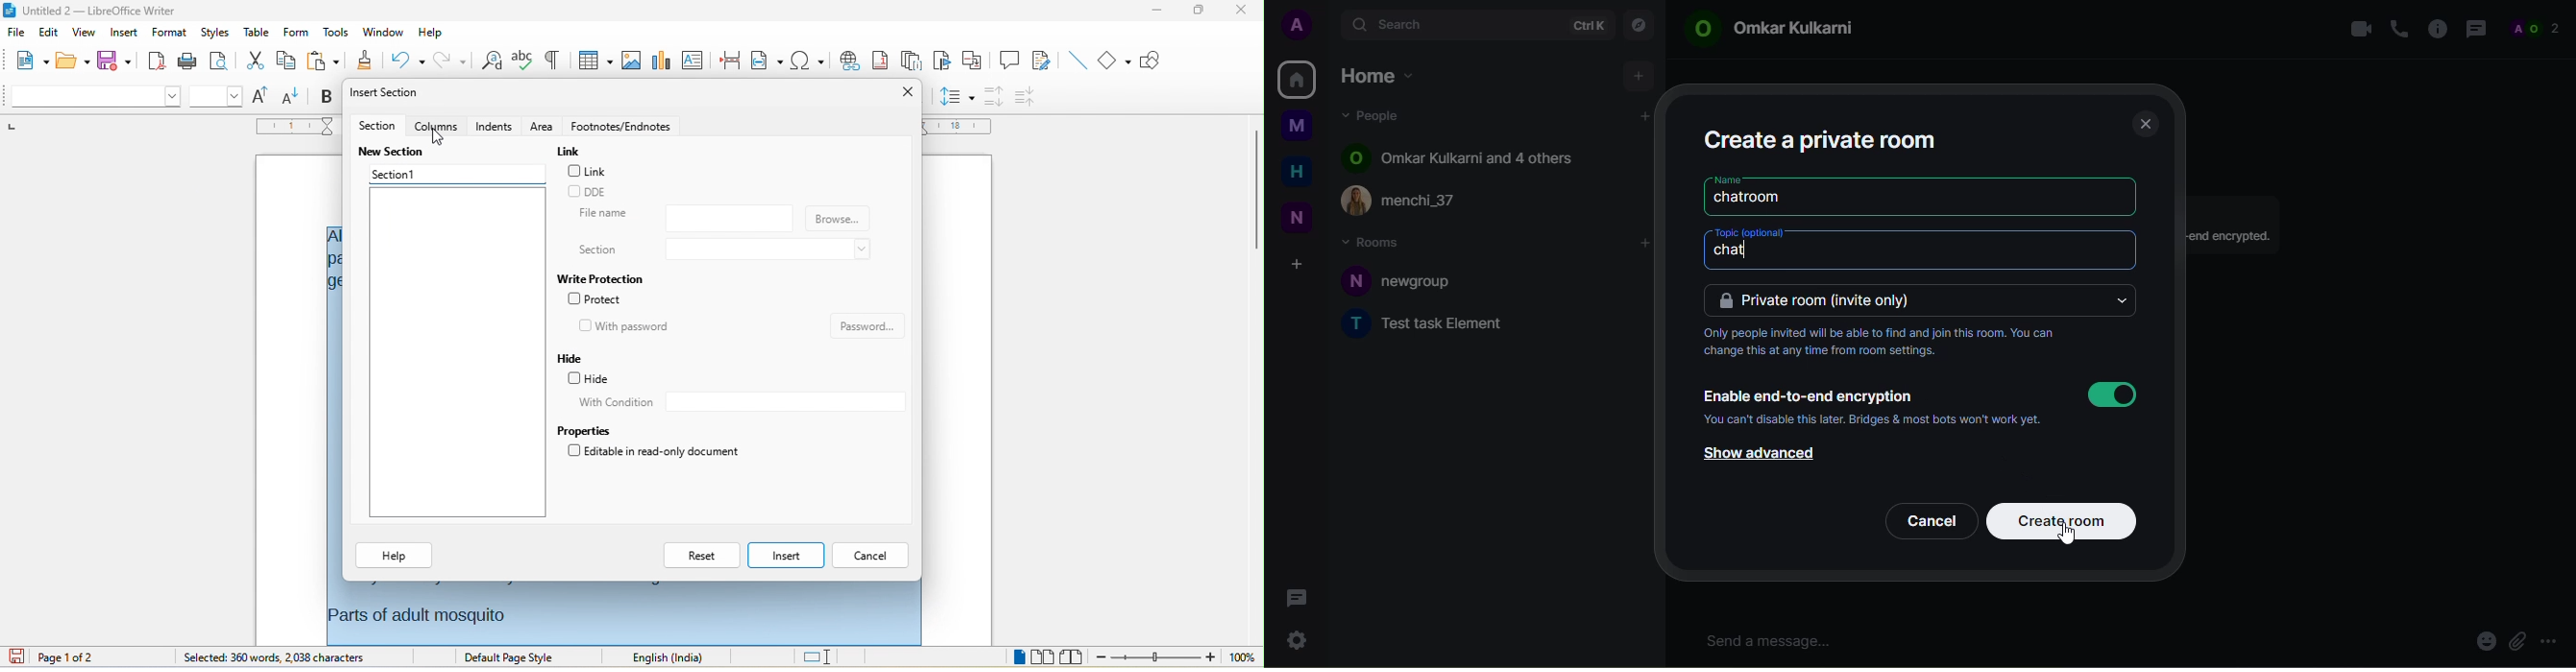 The width and height of the screenshot is (2576, 672). I want to click on save, so click(114, 59).